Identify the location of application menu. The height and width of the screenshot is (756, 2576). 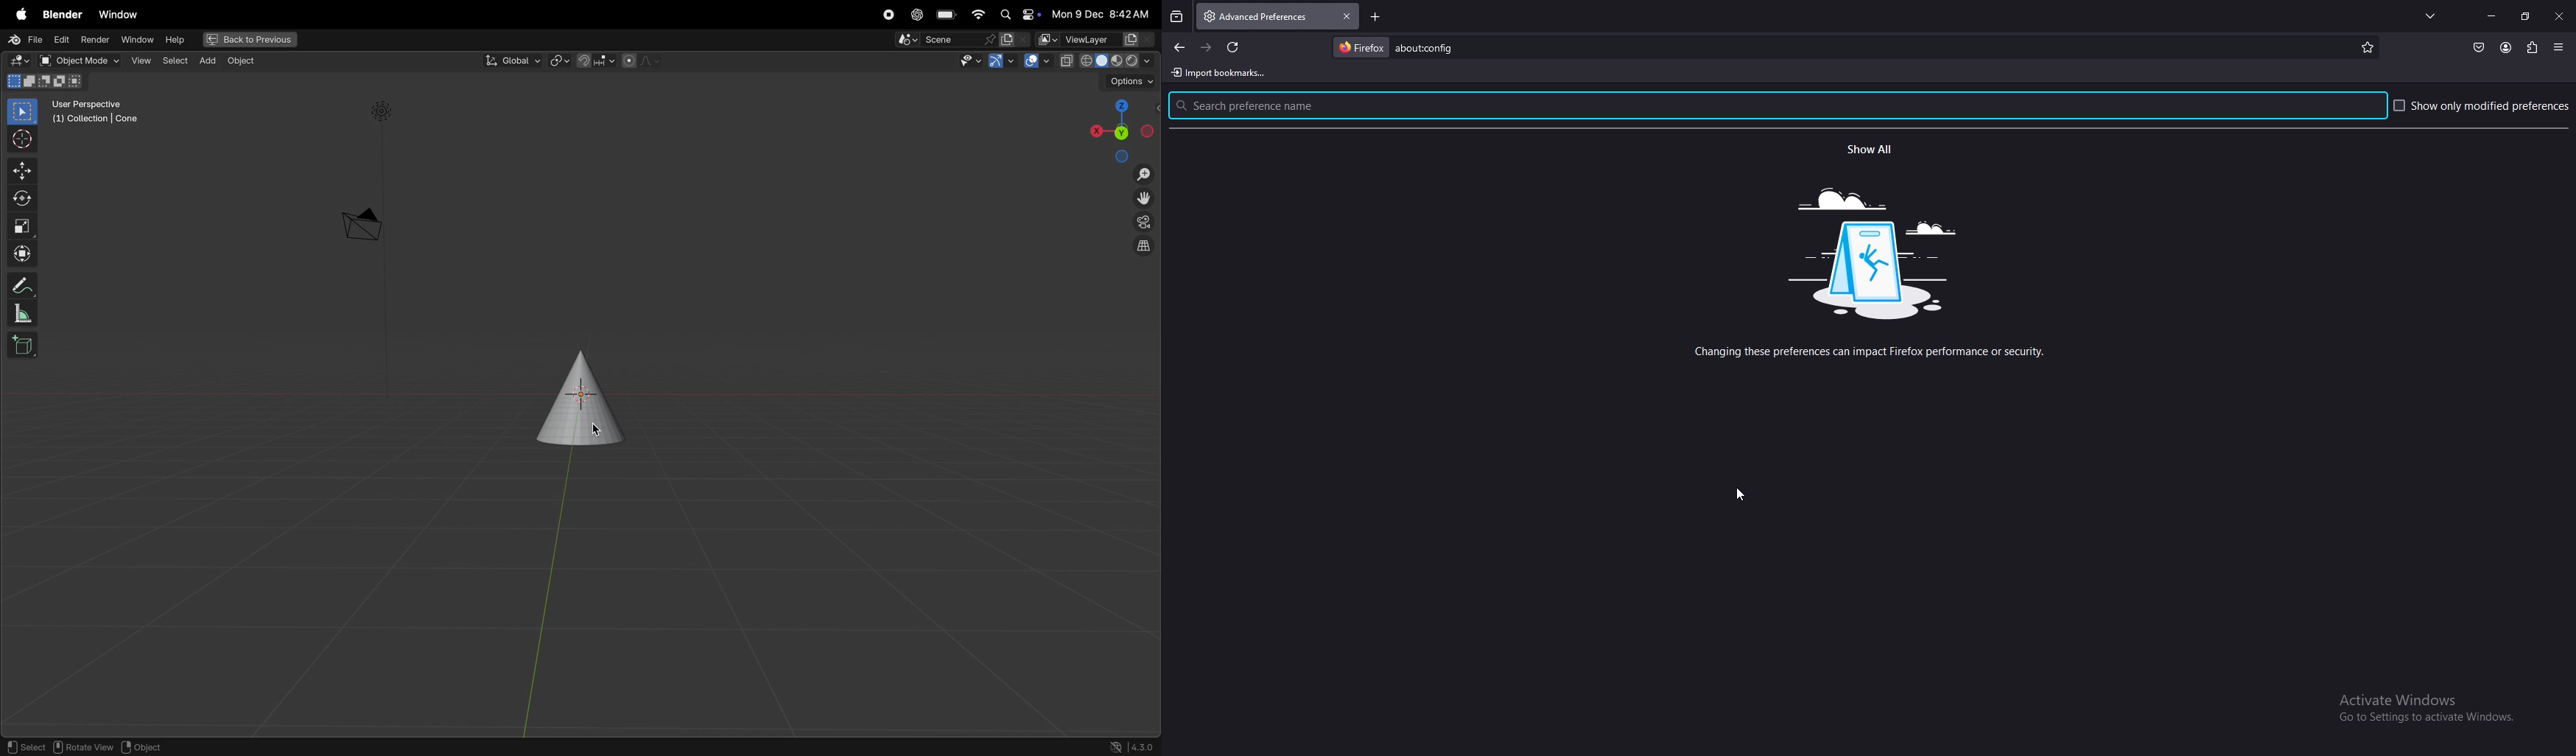
(2560, 47).